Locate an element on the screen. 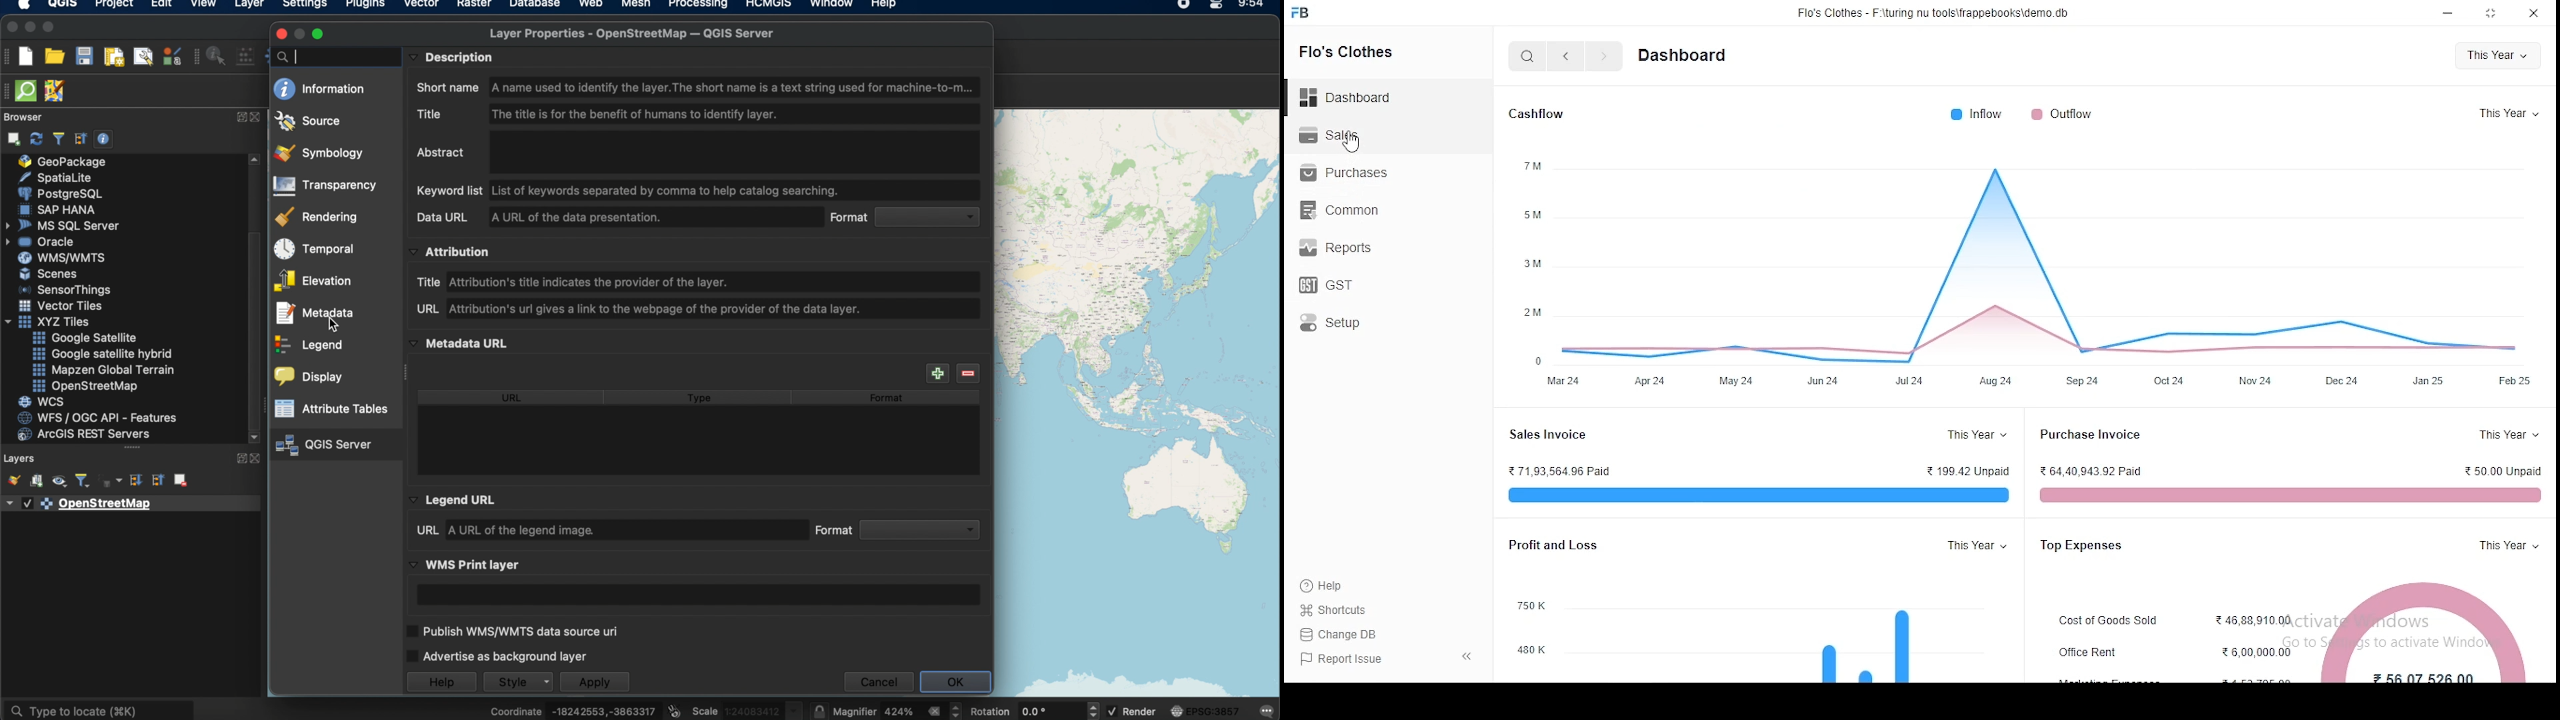 Image resolution: width=2576 pixels, height=728 pixels. jan 25 is located at coordinates (2428, 381).